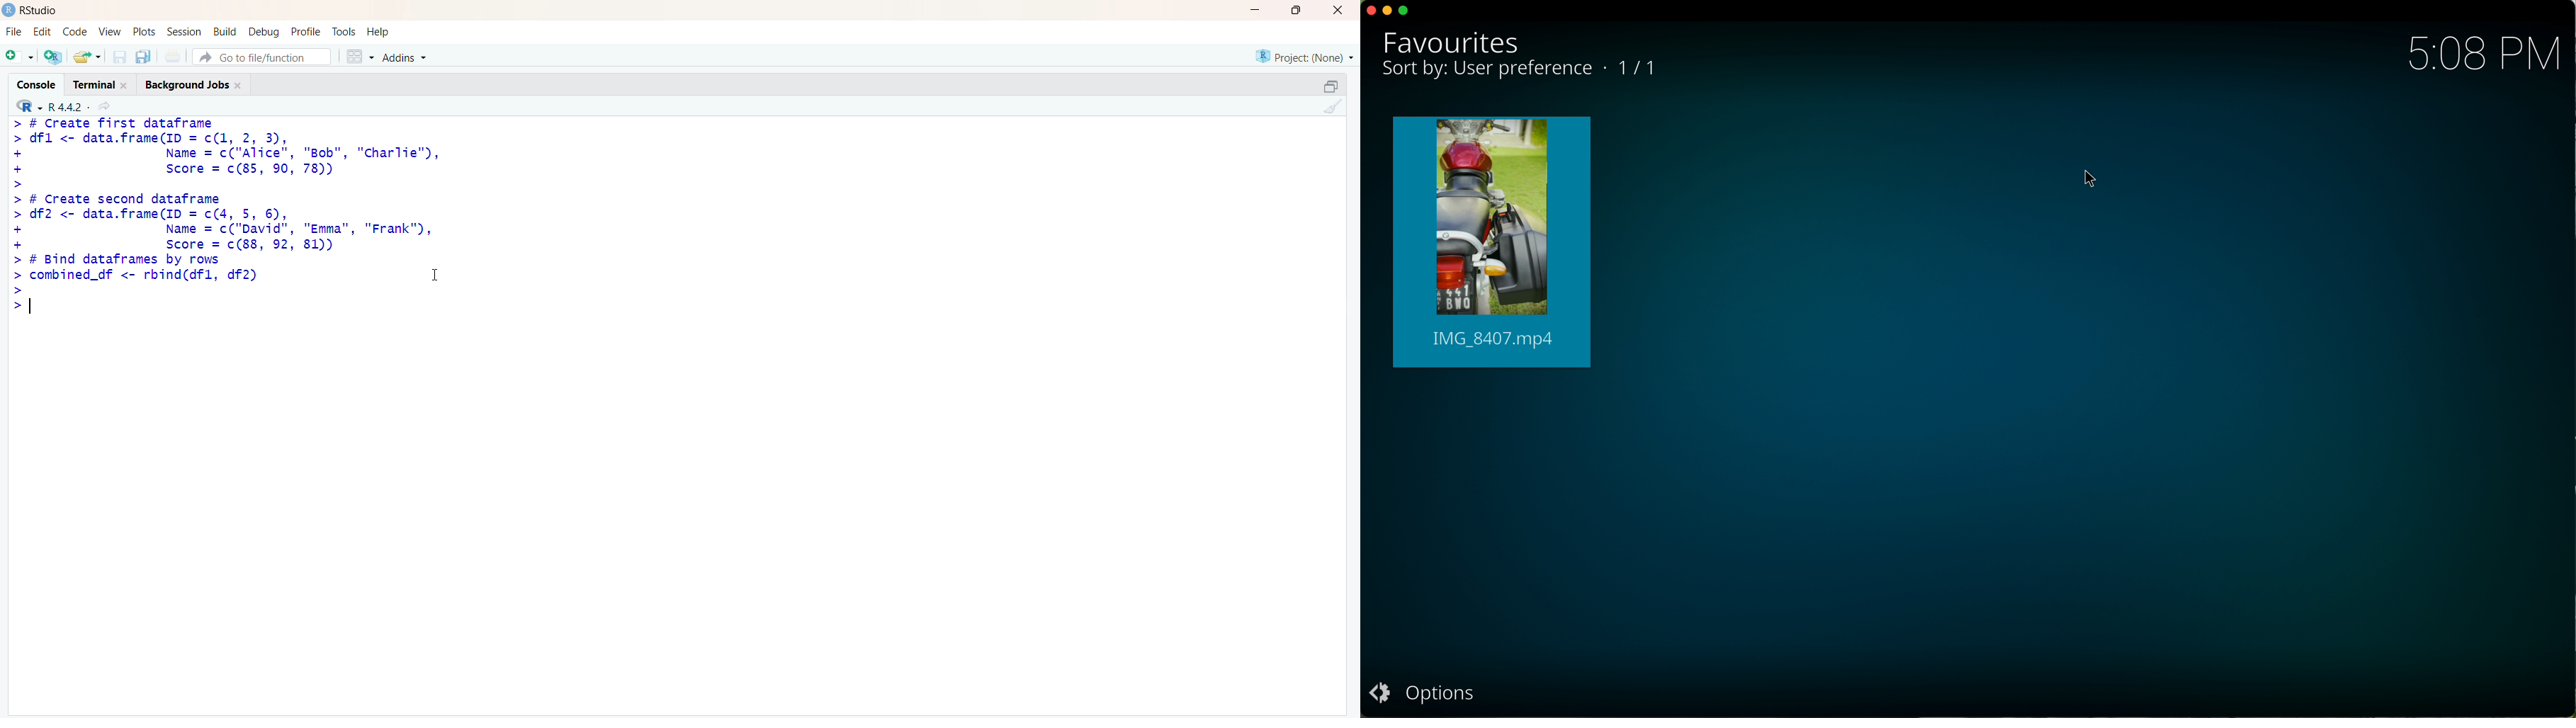 The height and width of the screenshot is (728, 2576). I want to click on options, so click(1420, 691).